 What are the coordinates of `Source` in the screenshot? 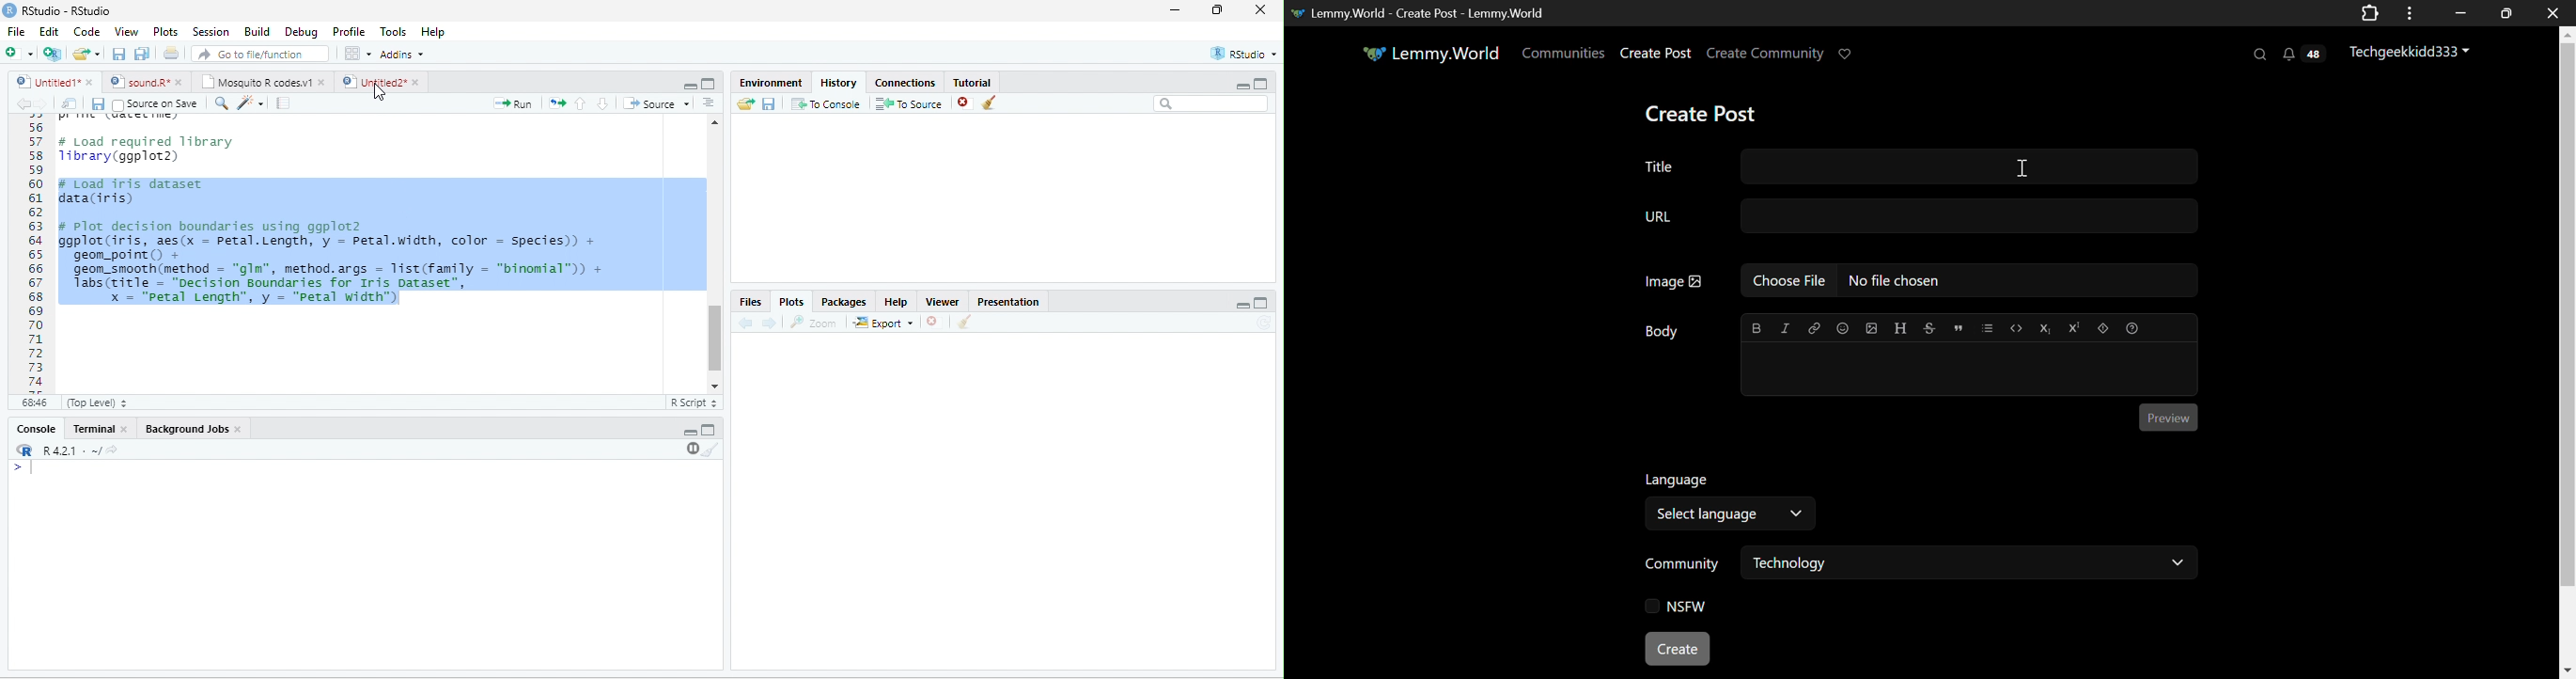 It's located at (656, 103).